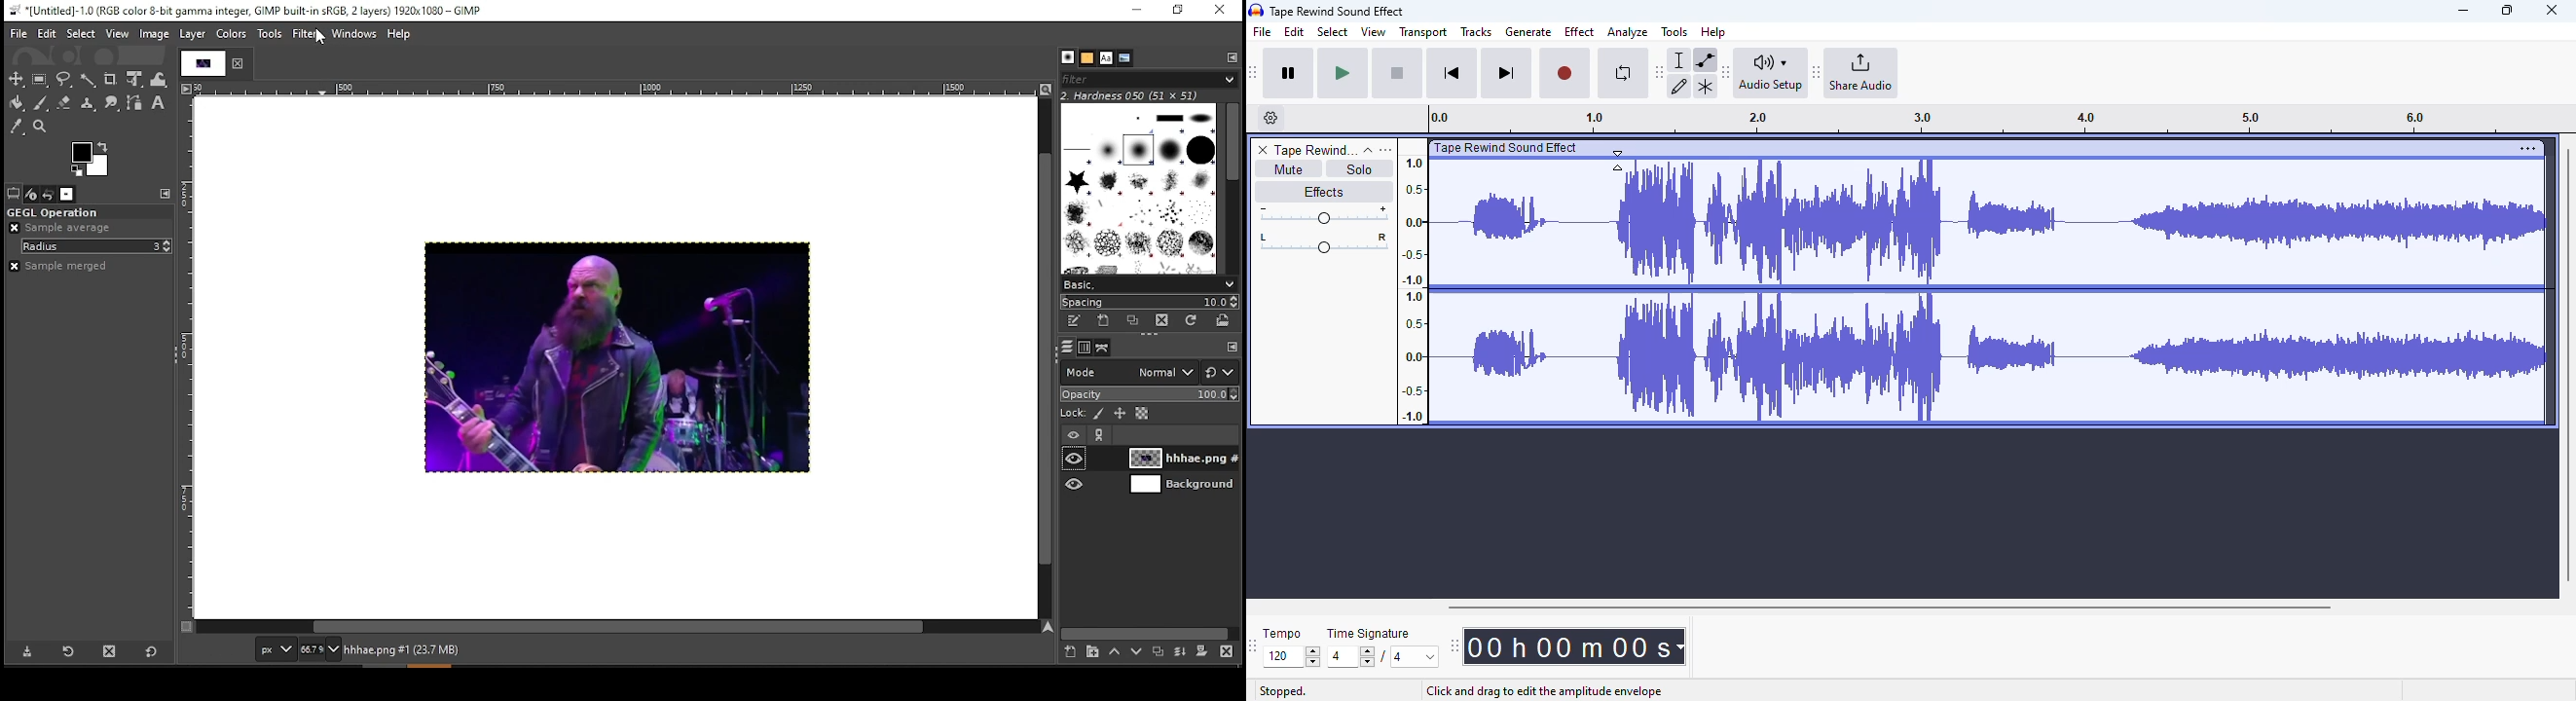 The height and width of the screenshot is (728, 2576). What do you see at coordinates (1283, 692) in the screenshot?
I see `stopped` at bounding box center [1283, 692].